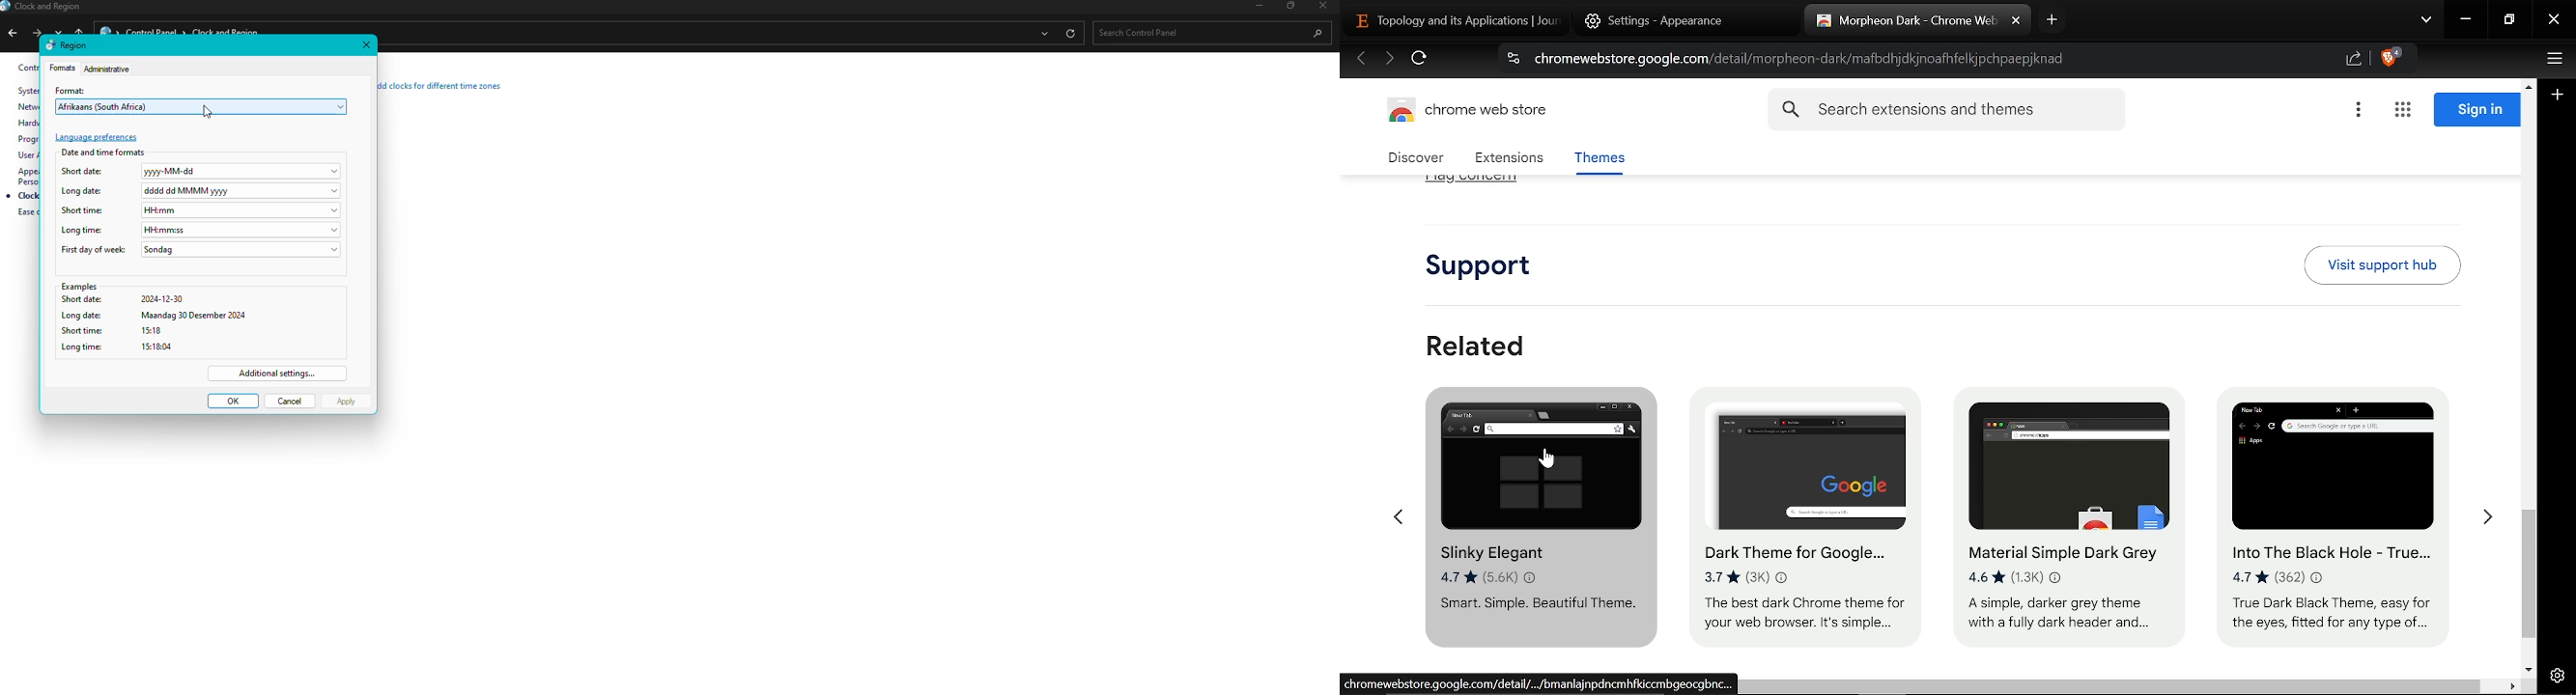 This screenshot has height=700, width=2576. I want to click on long time, so click(194, 347).